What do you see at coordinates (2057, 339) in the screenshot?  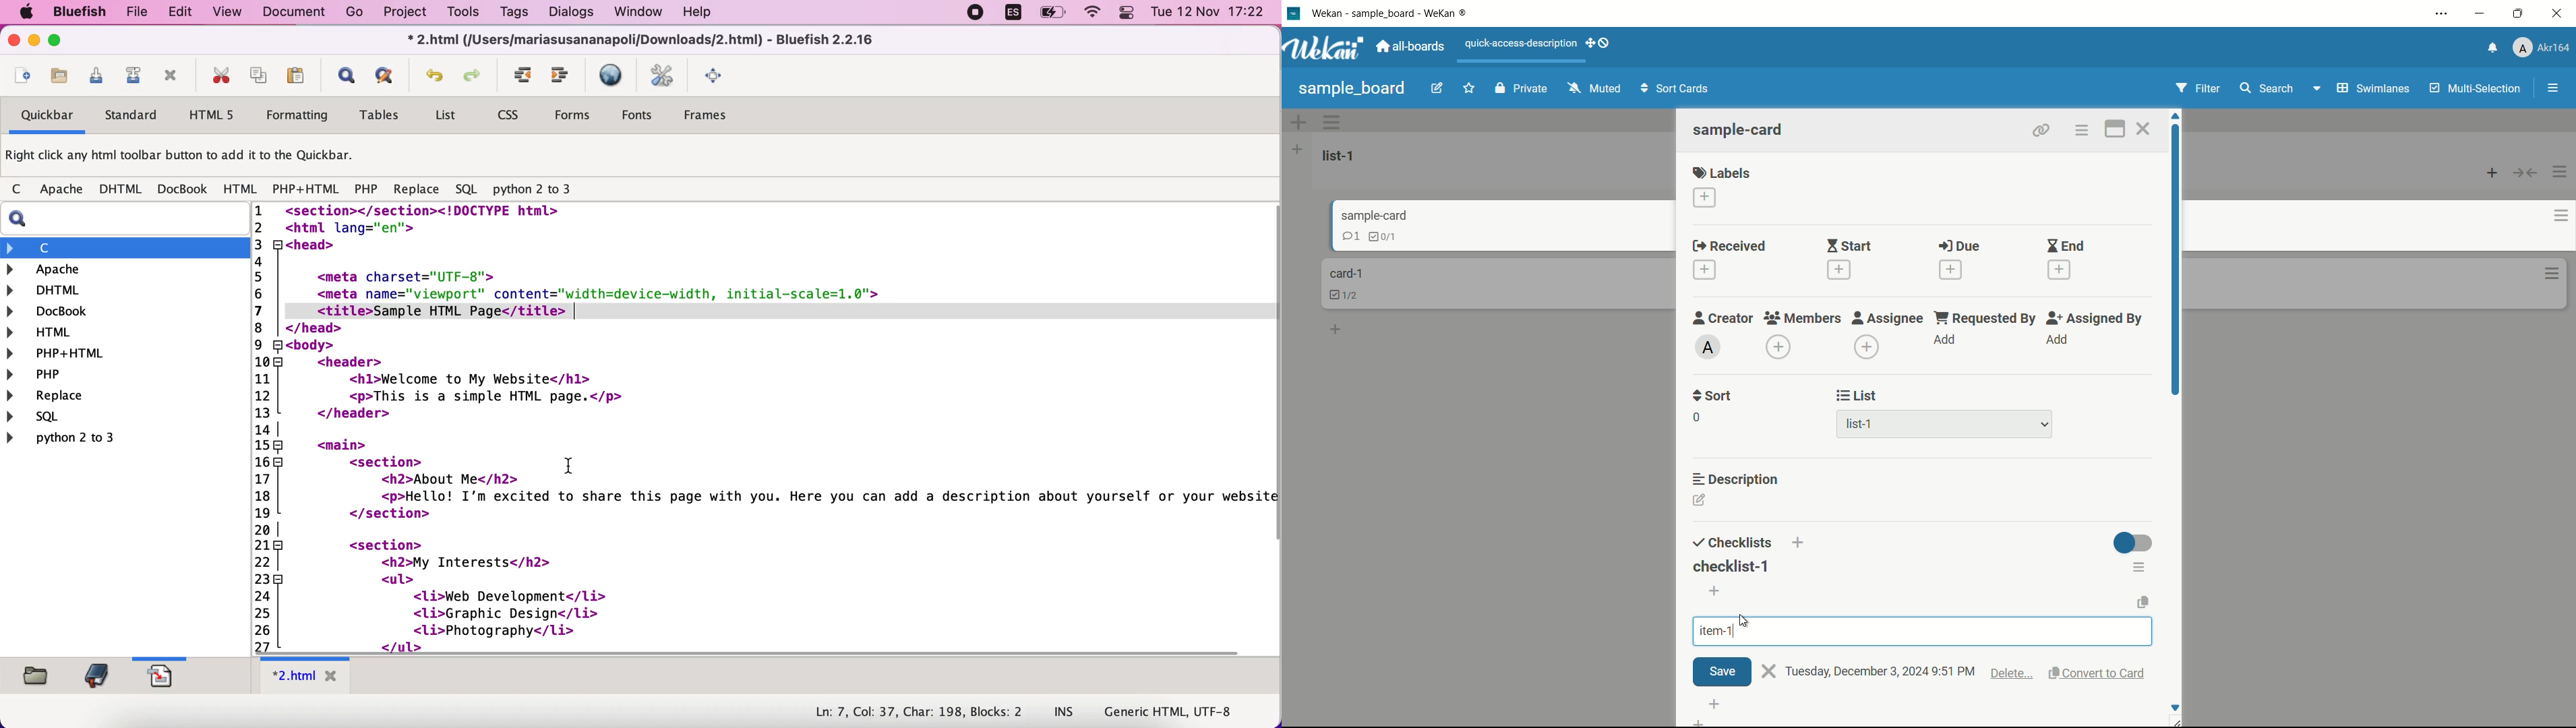 I see `add assignee` at bounding box center [2057, 339].